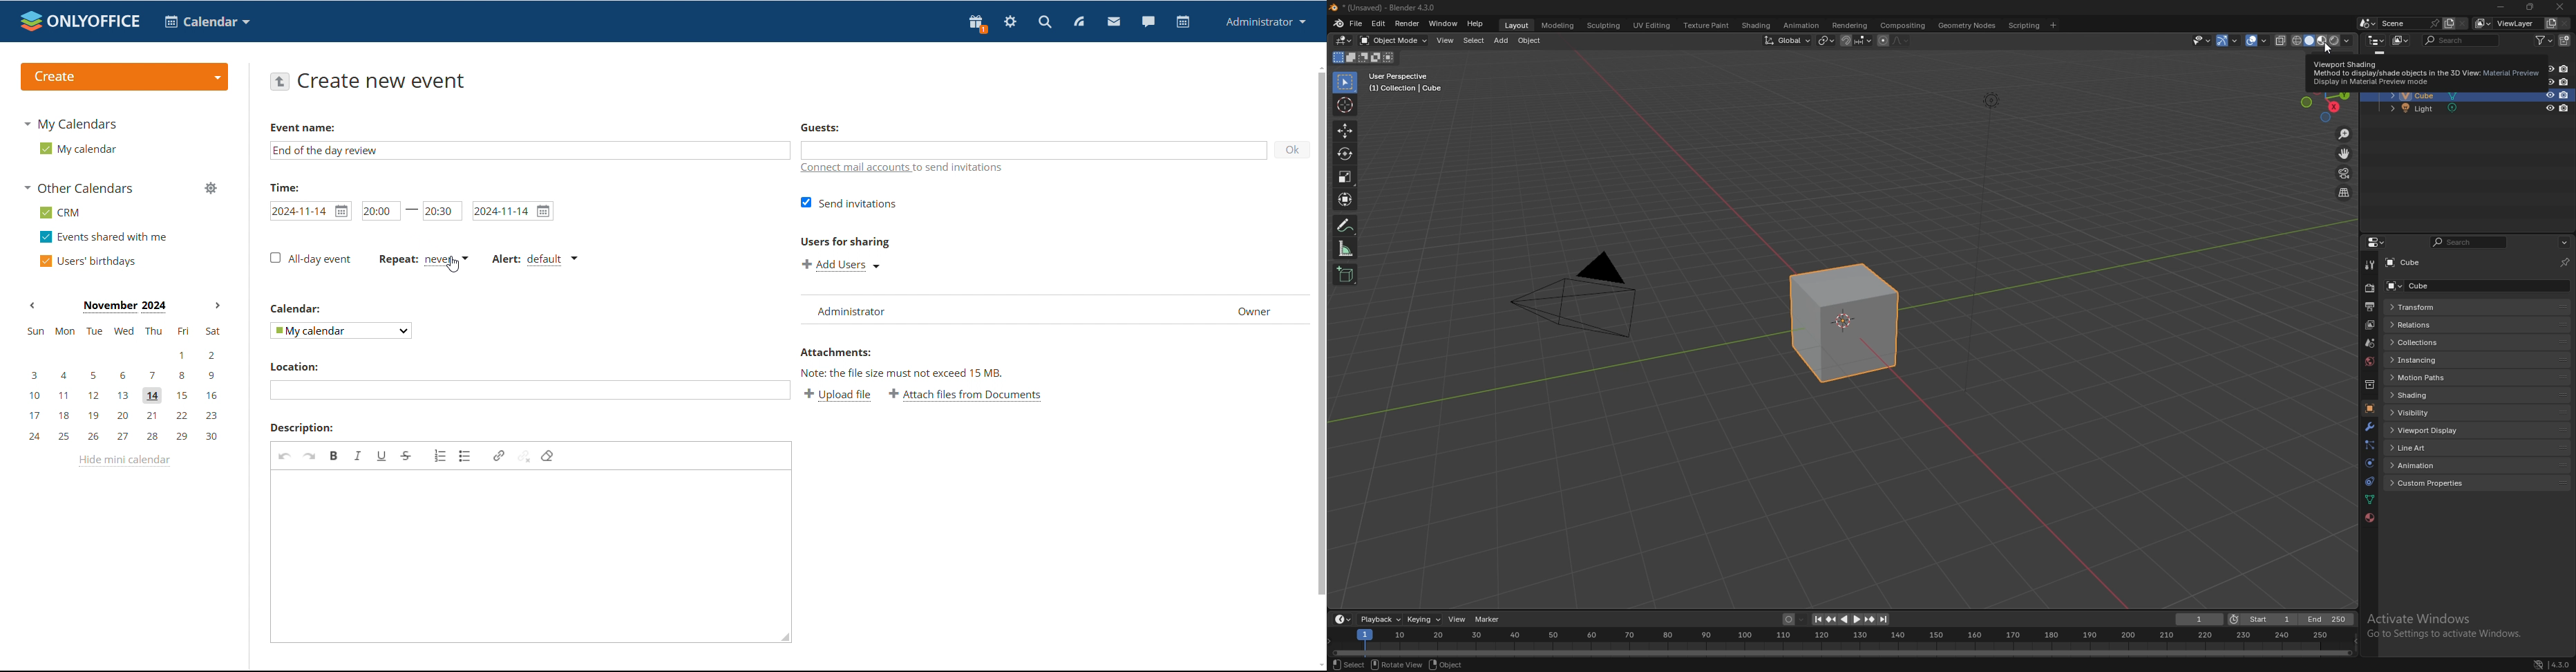 This screenshot has height=672, width=2576. Describe the element at coordinates (2329, 619) in the screenshot. I see `end` at that location.